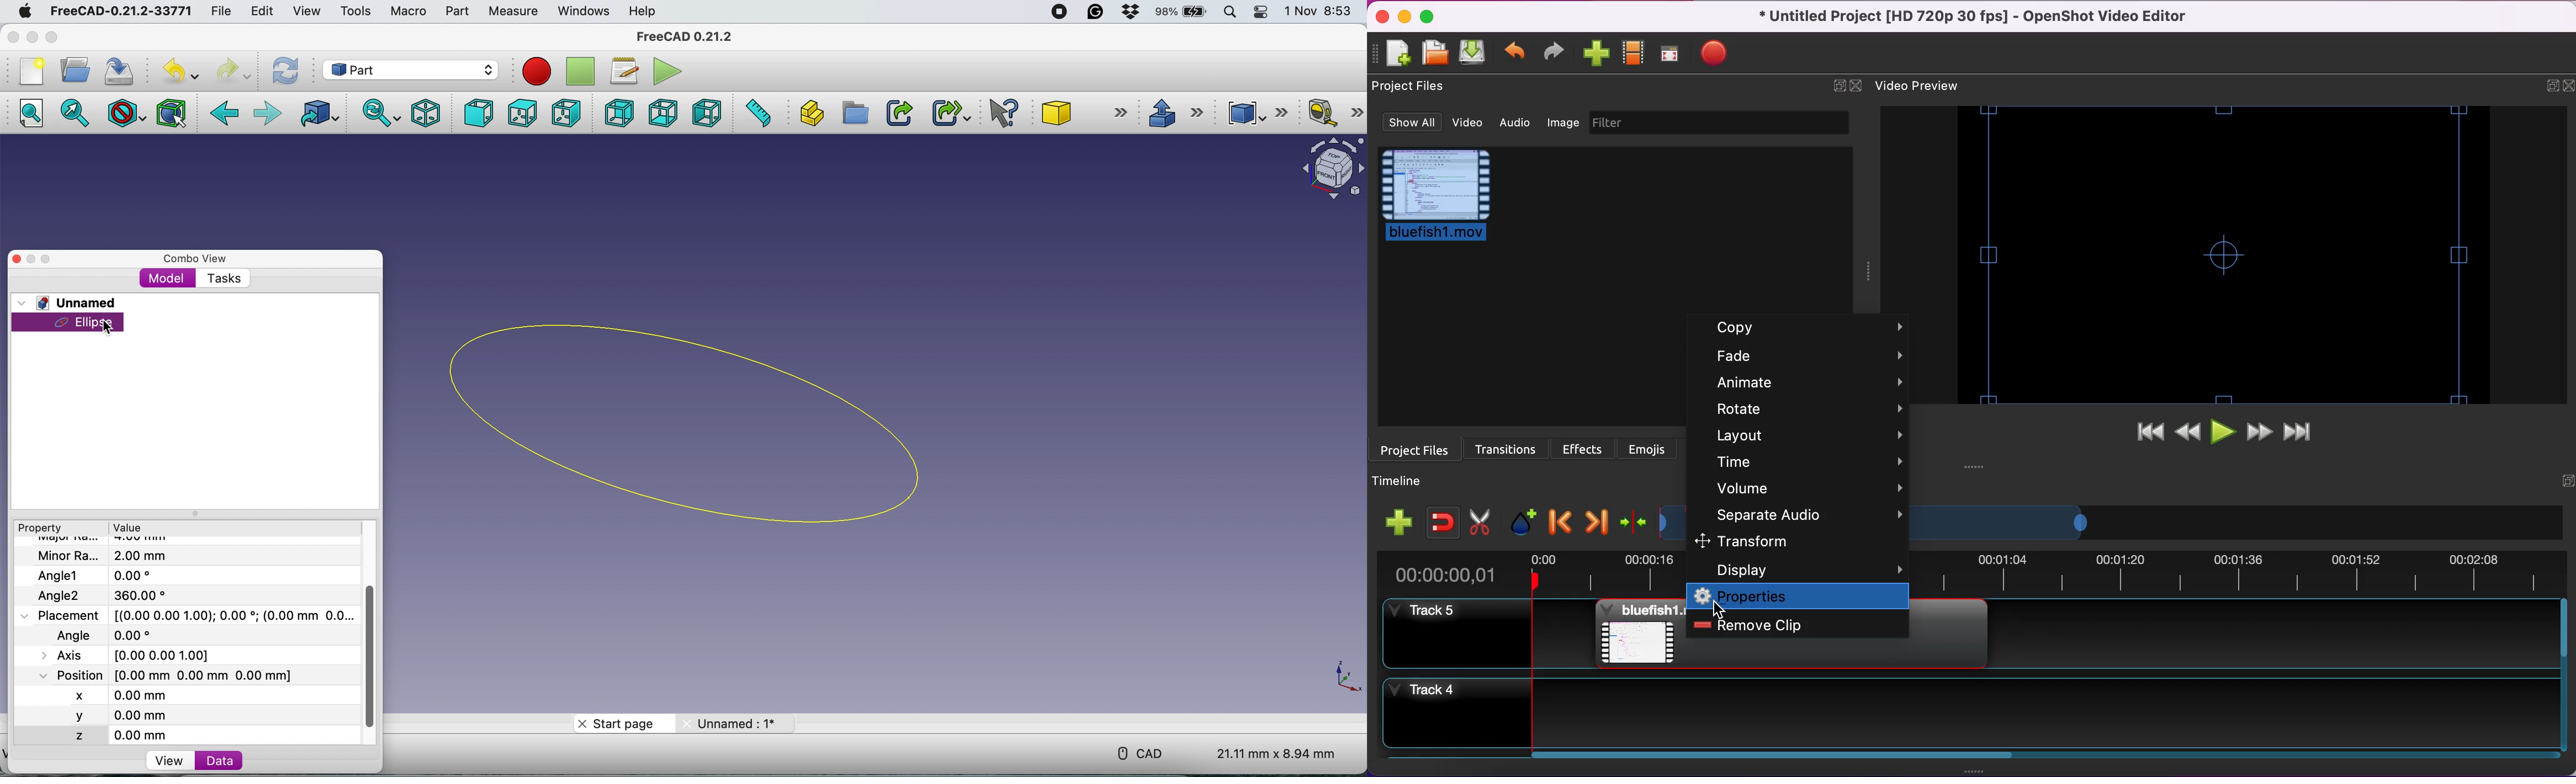 The width and height of the screenshot is (2576, 784). I want to click on dropbox, so click(1132, 12).